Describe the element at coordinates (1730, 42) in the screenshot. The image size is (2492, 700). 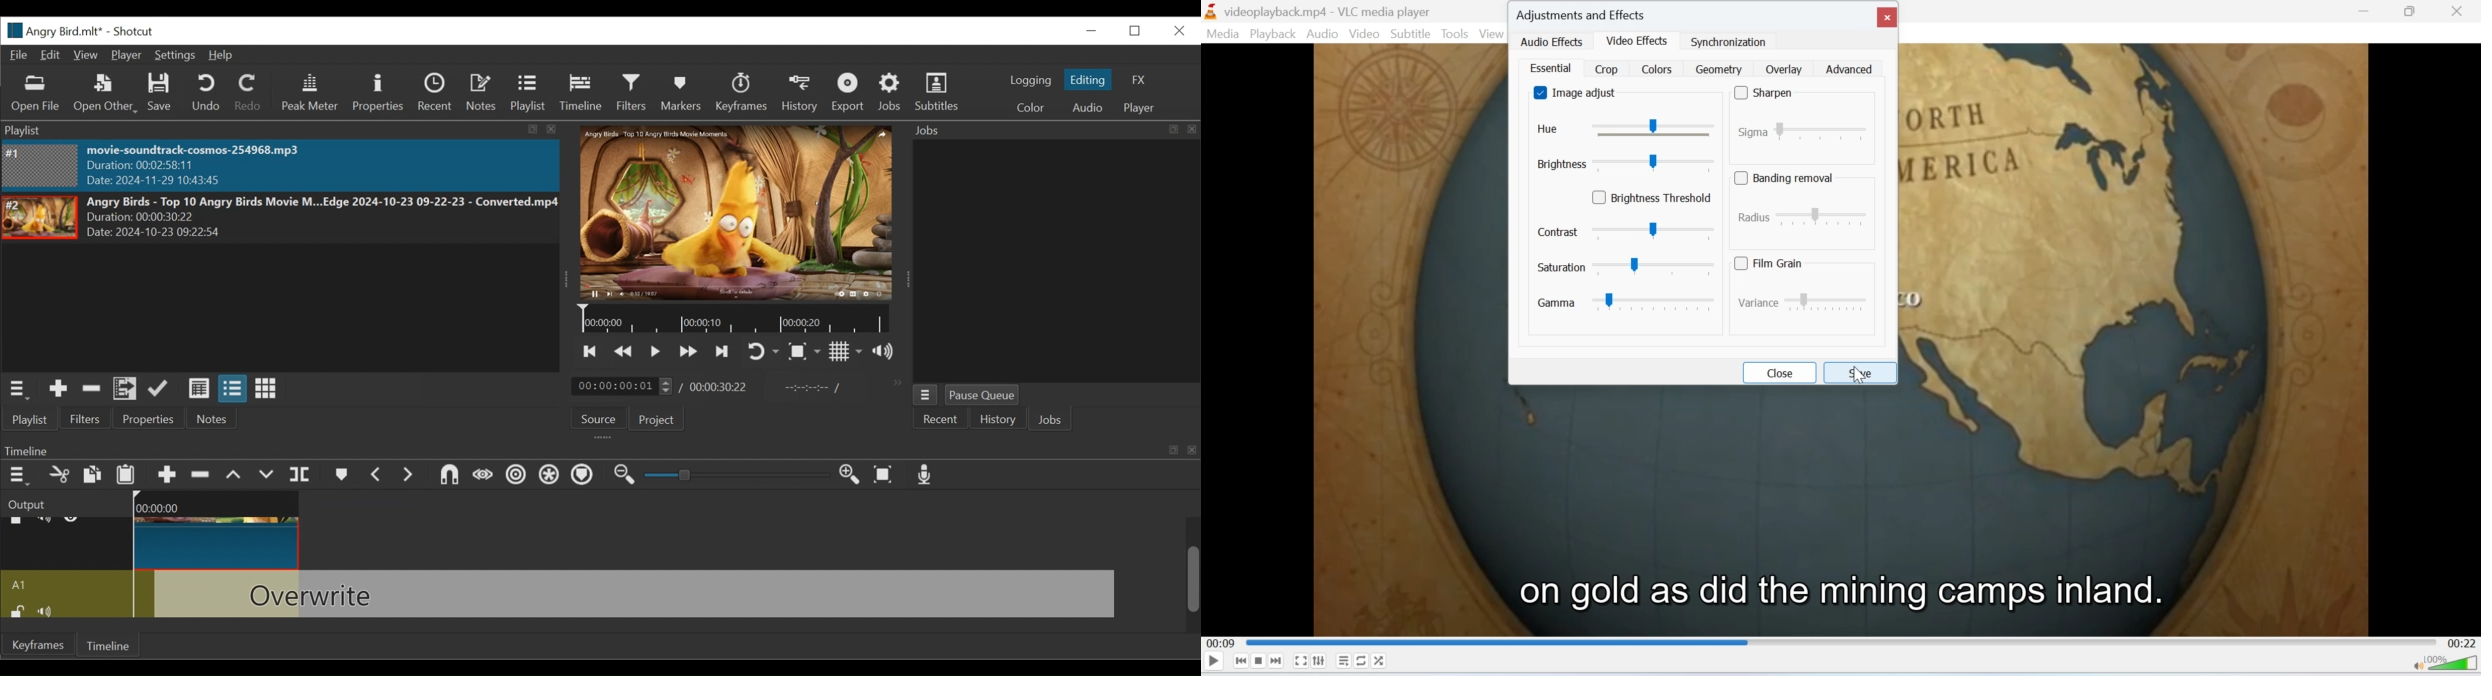
I see `synchronization` at that location.